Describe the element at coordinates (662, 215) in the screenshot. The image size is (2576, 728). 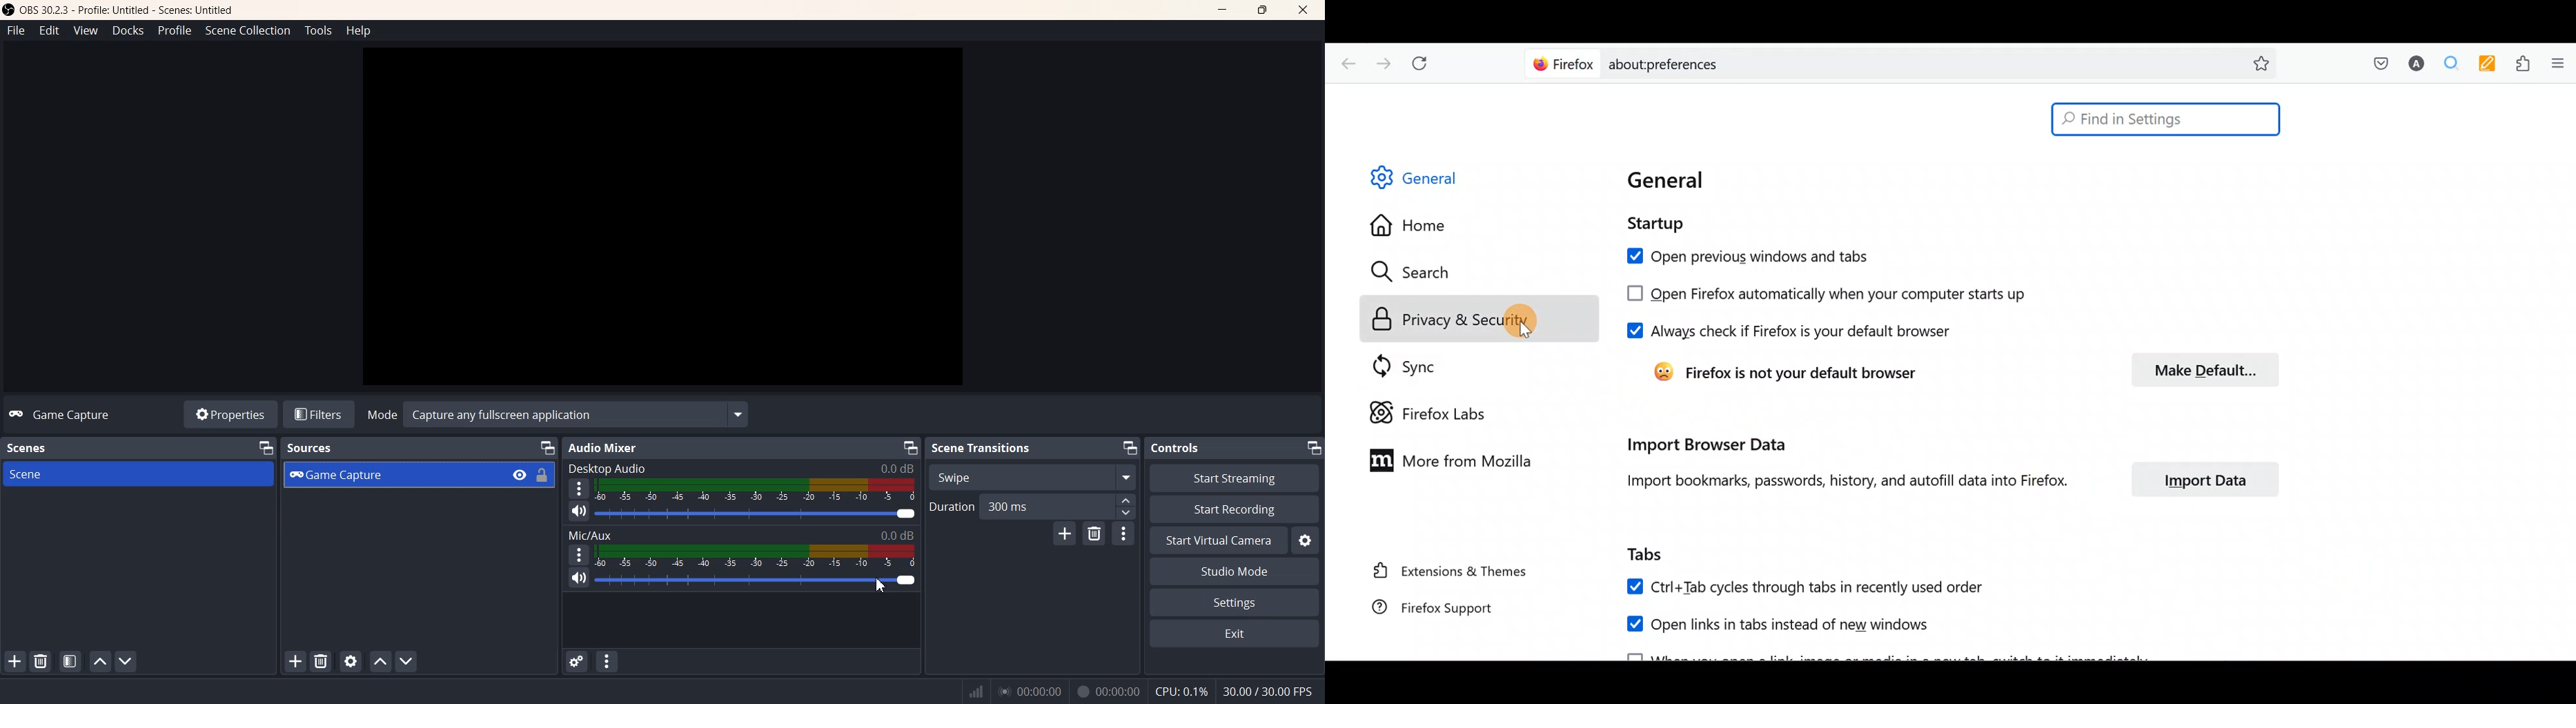
I see `Preview windoe` at that location.